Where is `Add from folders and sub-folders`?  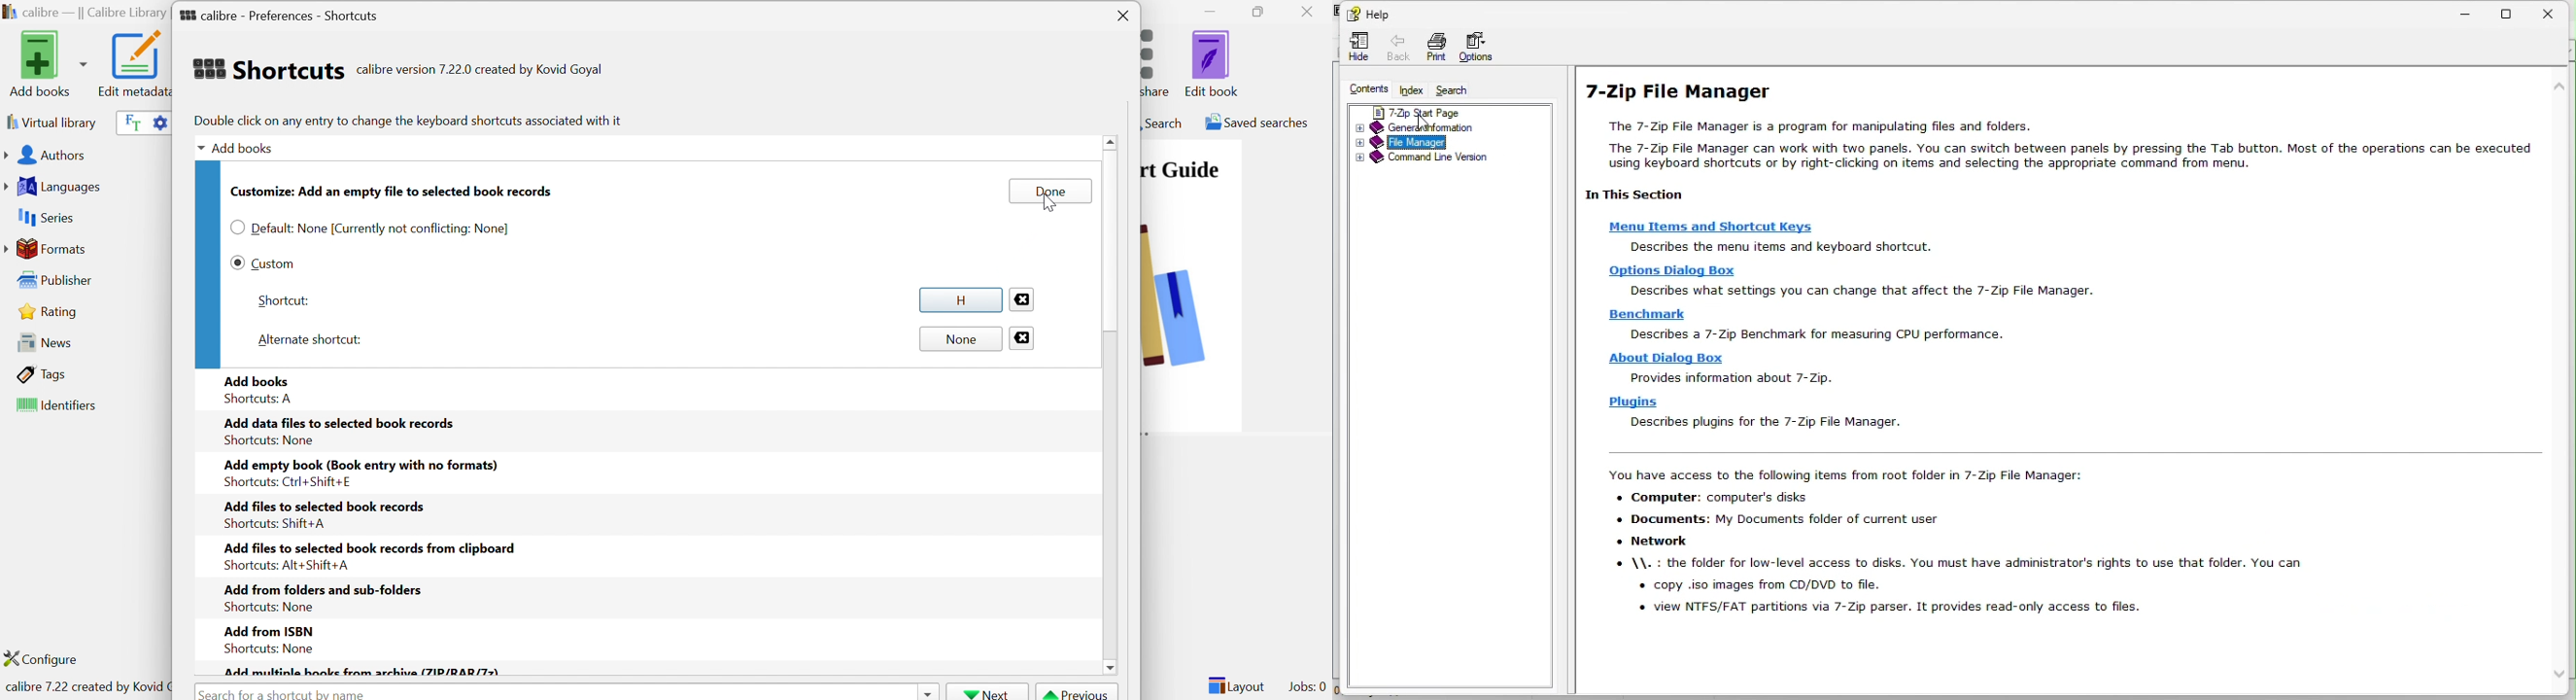
Add from folders and sub-folders is located at coordinates (321, 589).